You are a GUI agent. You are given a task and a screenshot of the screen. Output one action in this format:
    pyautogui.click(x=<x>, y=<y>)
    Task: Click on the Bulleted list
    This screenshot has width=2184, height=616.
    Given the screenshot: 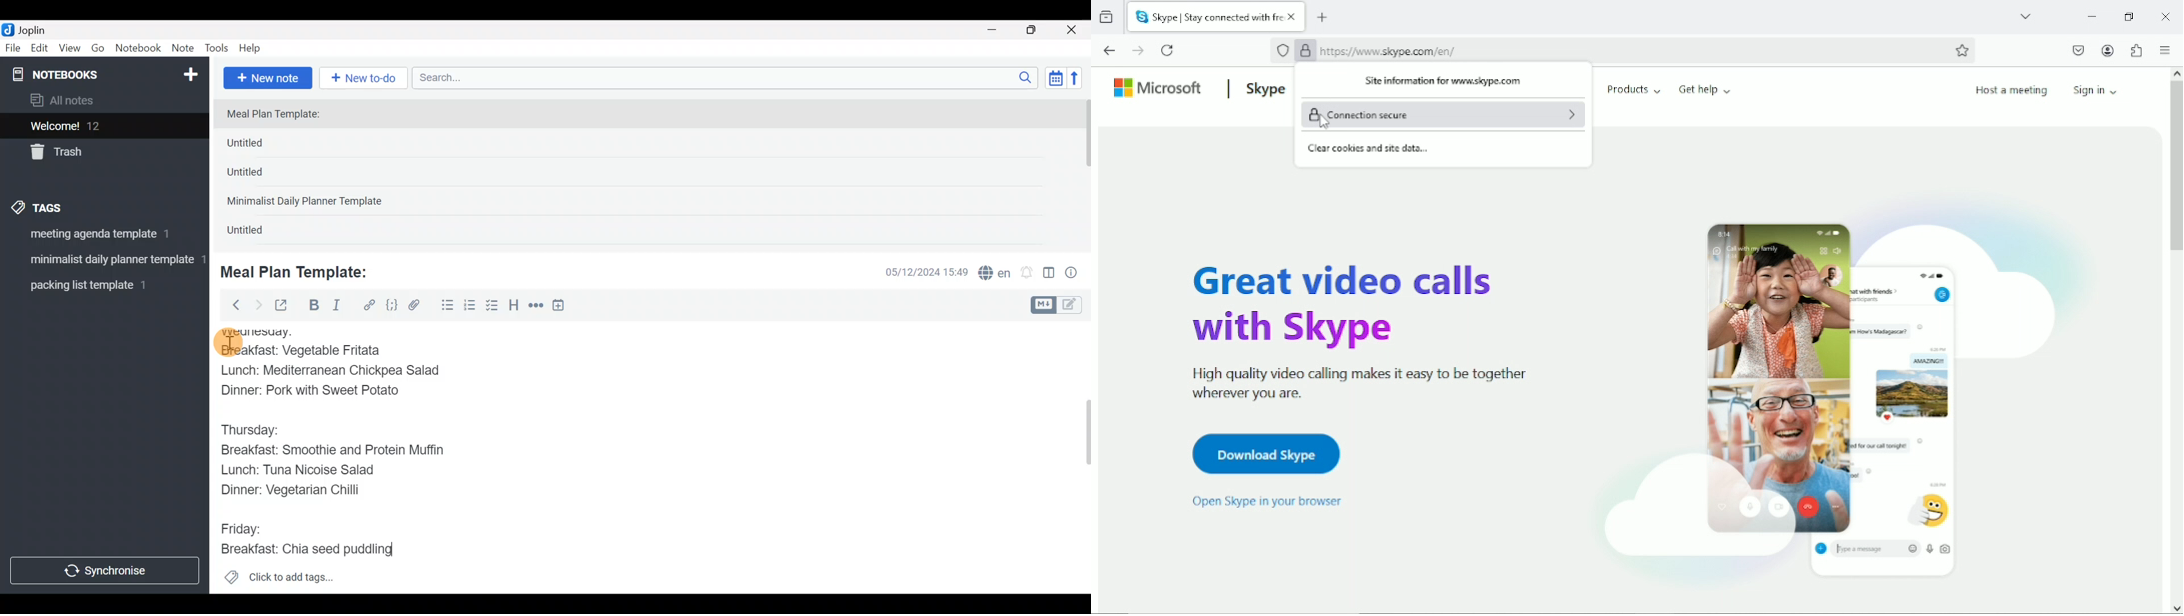 What is the action you would take?
    pyautogui.click(x=445, y=306)
    